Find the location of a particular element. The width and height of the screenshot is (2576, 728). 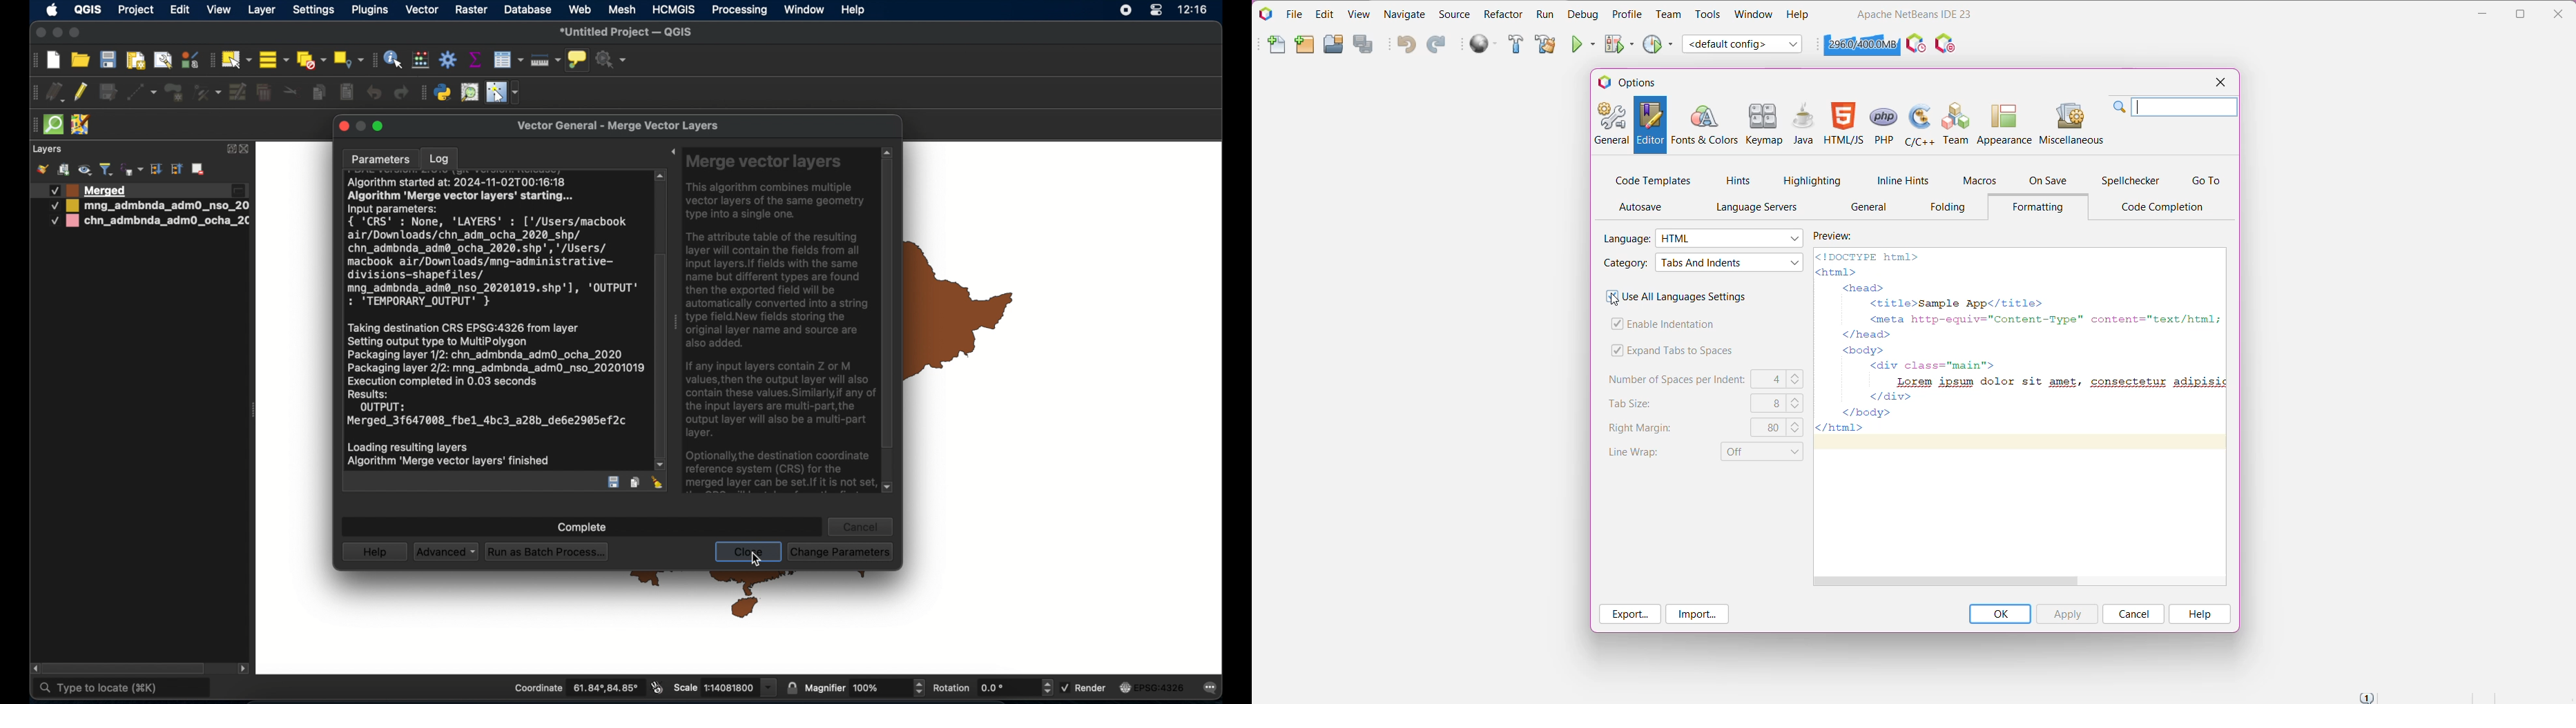

show statistical summary is located at coordinates (474, 59).